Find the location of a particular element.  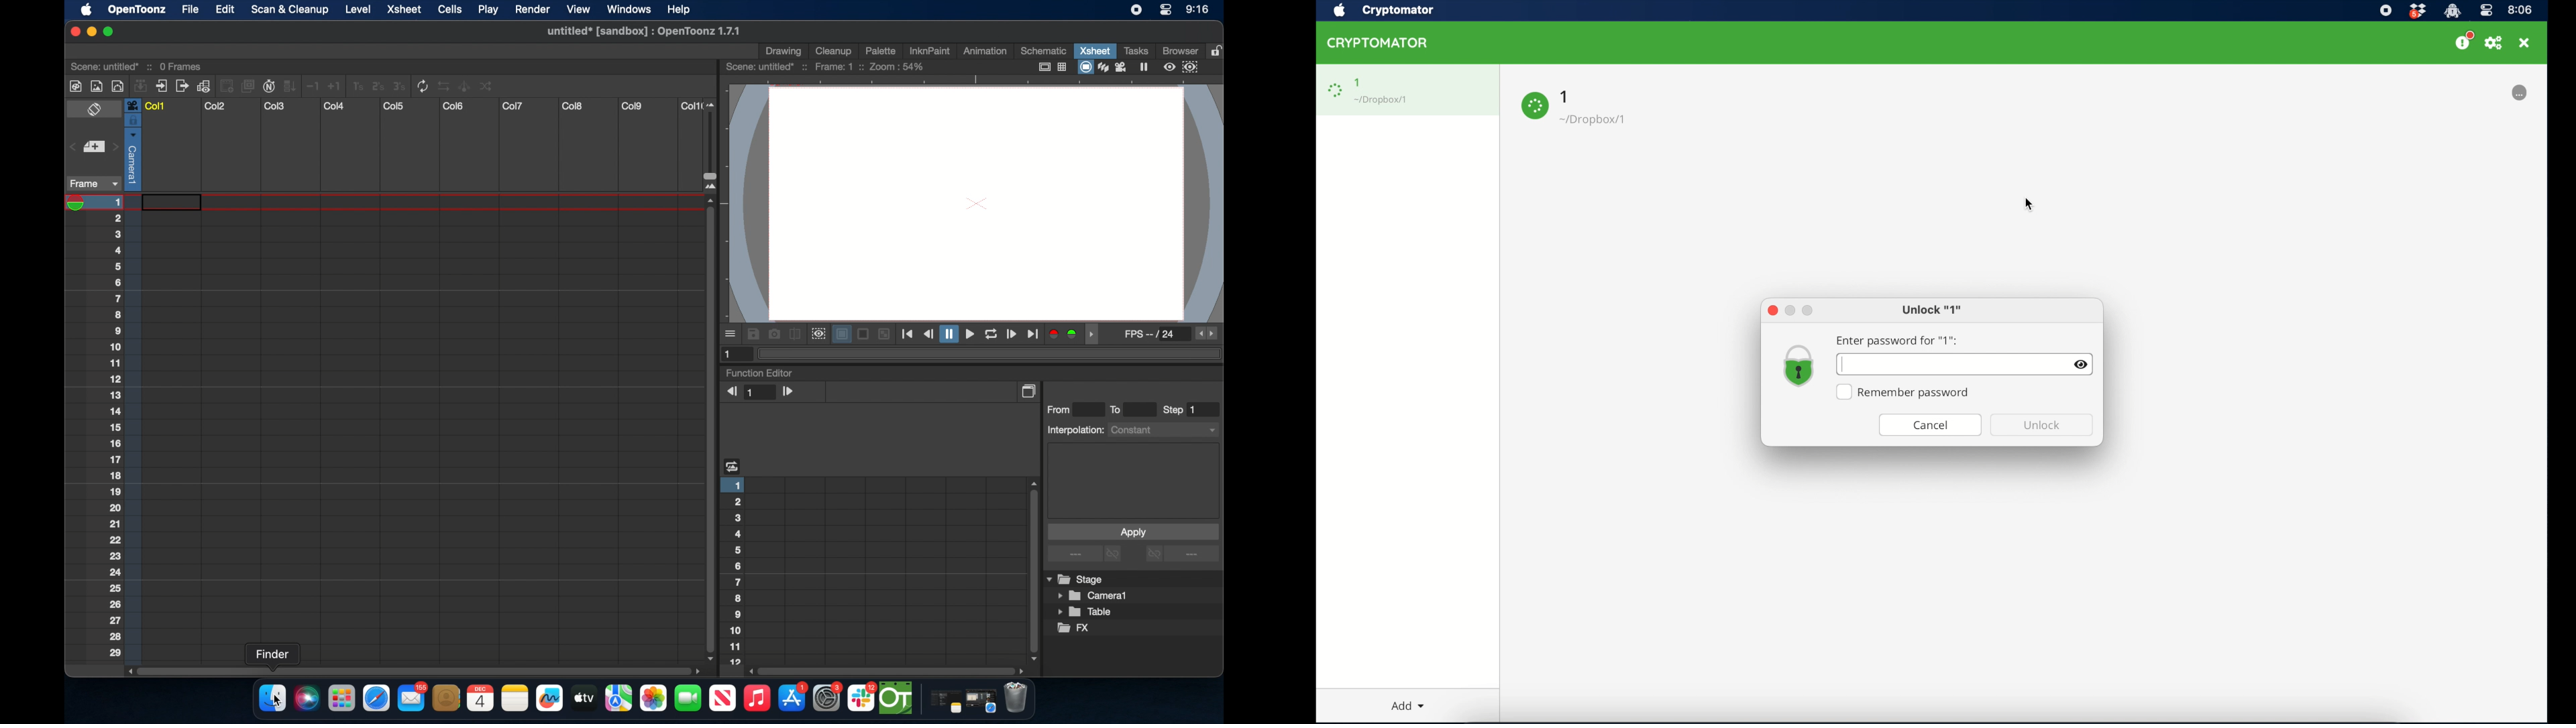

preferences is located at coordinates (2493, 43).